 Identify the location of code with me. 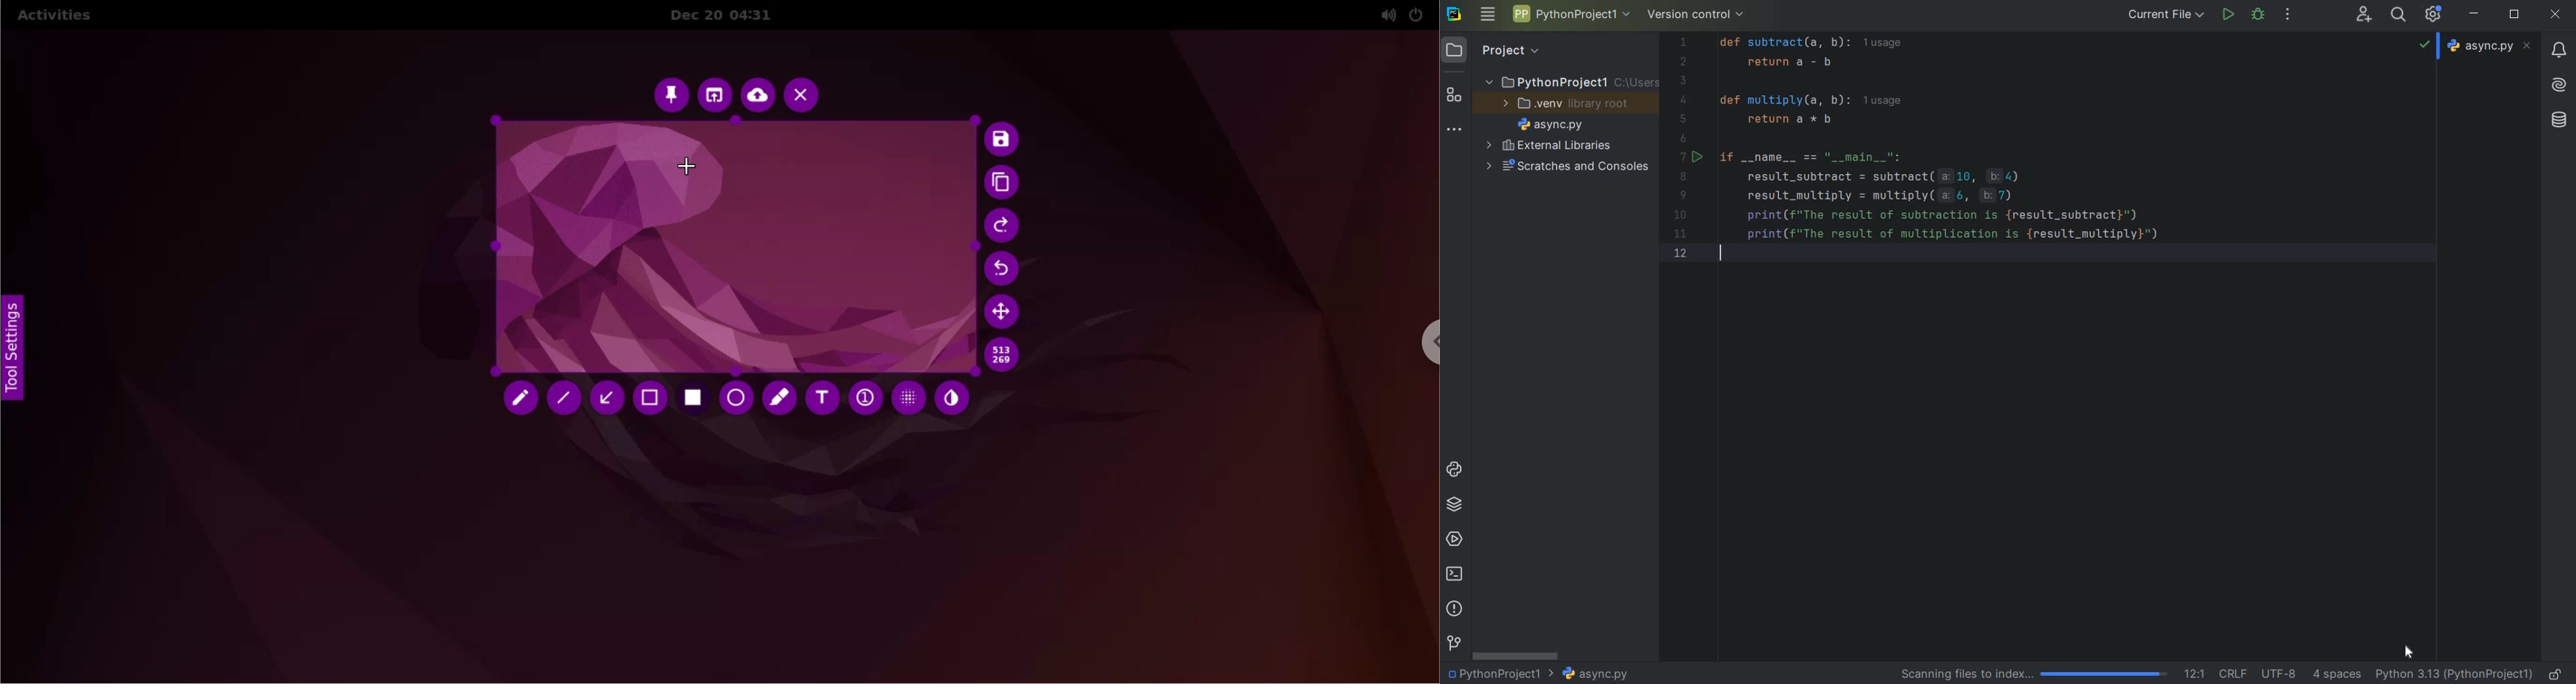
(2365, 15).